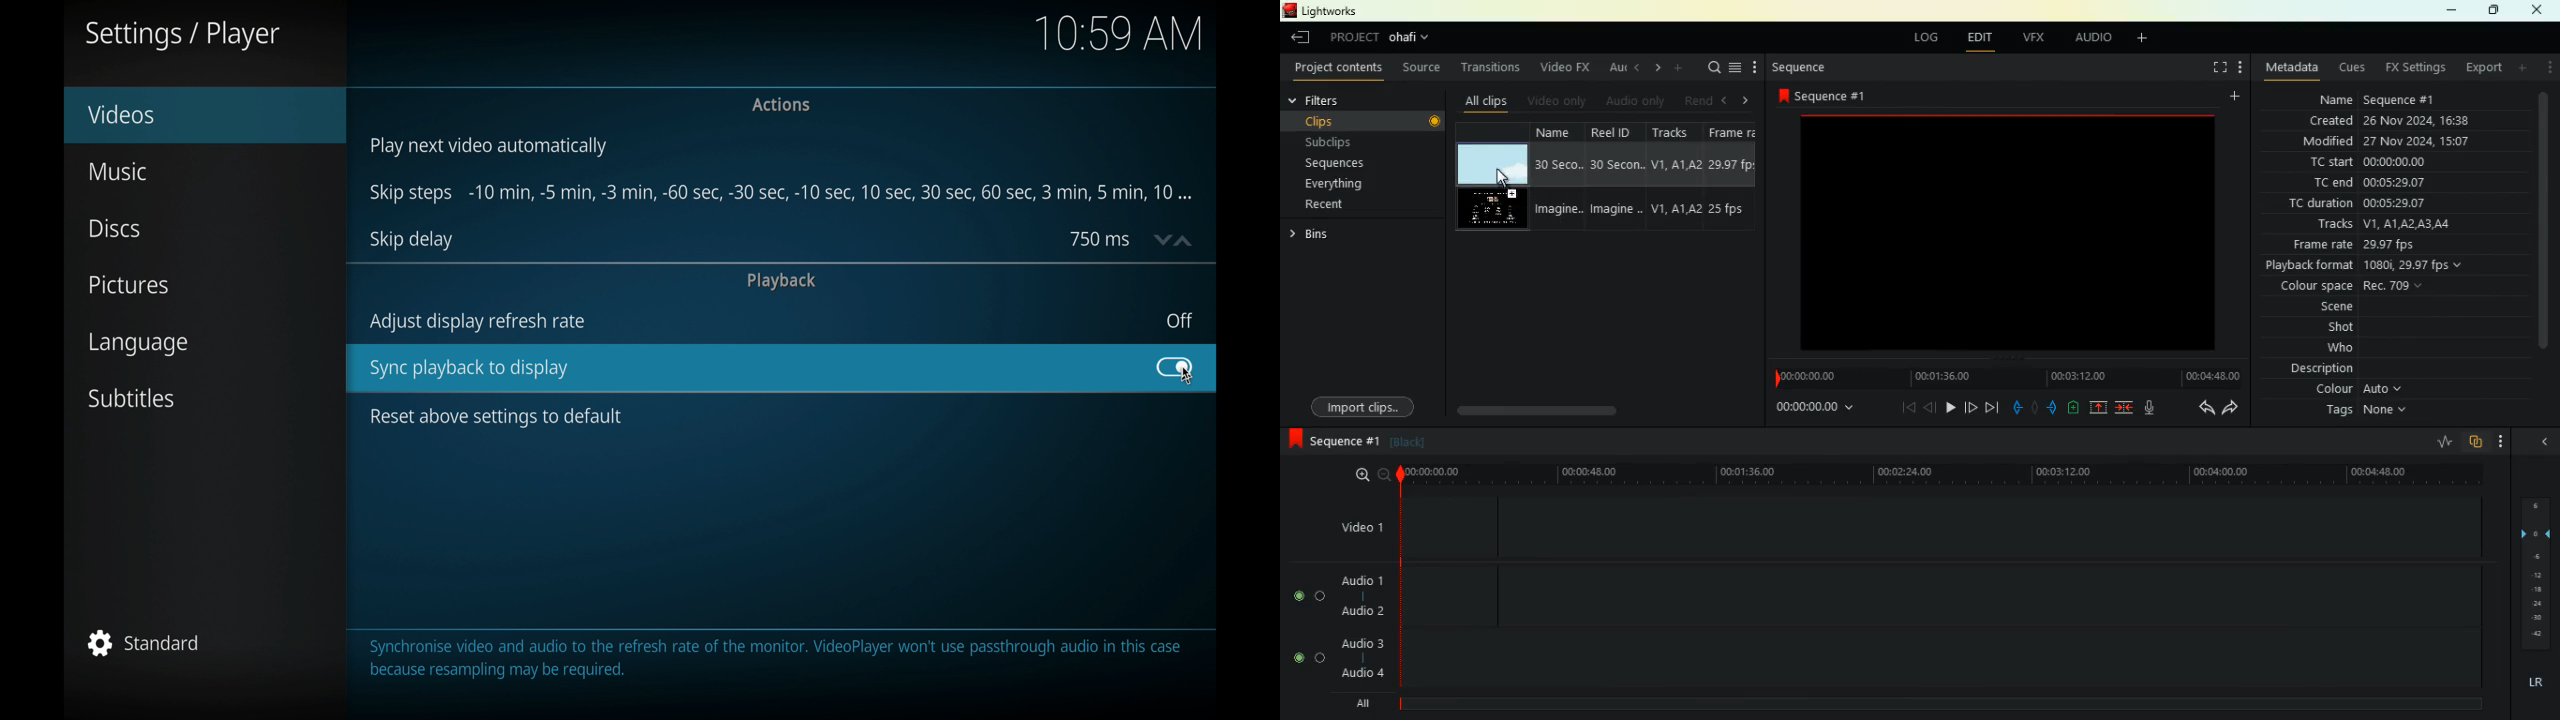 This screenshot has width=2576, height=728. Describe the element at coordinates (1994, 407) in the screenshot. I see `end` at that location.